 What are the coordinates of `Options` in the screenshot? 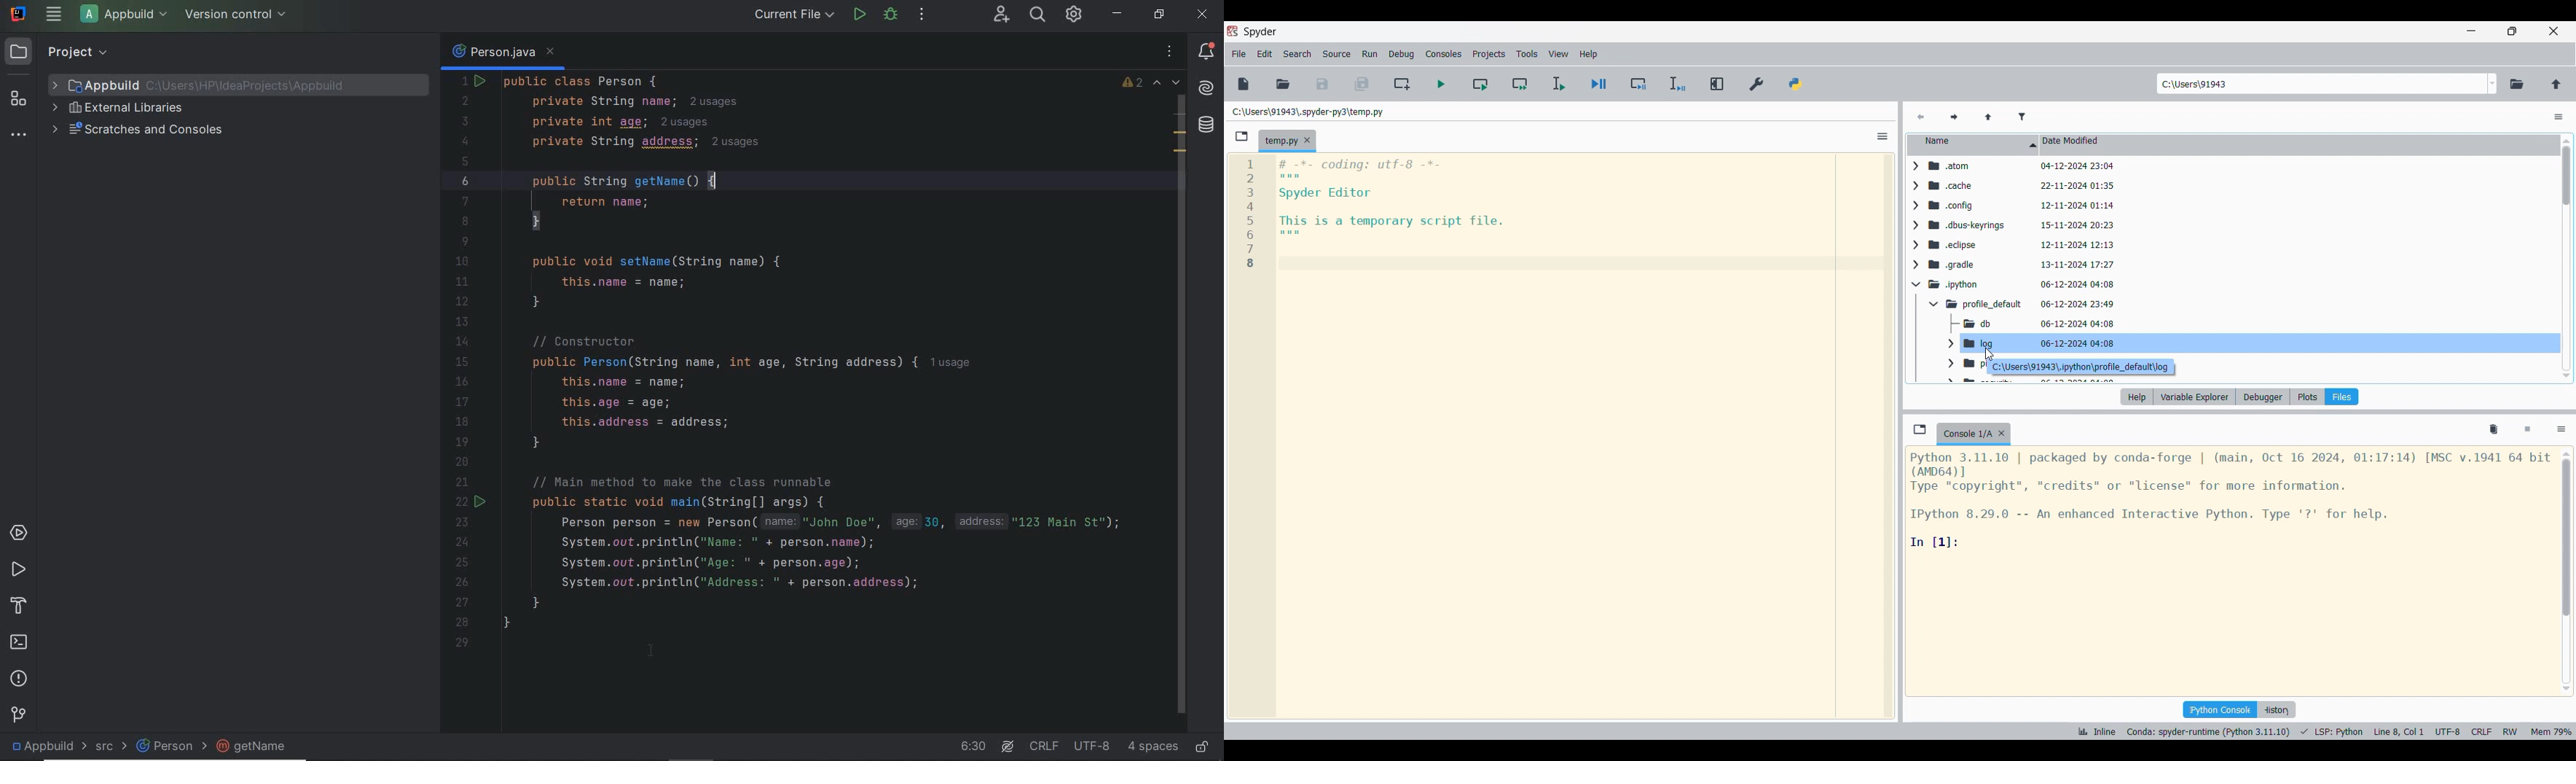 It's located at (2561, 431).